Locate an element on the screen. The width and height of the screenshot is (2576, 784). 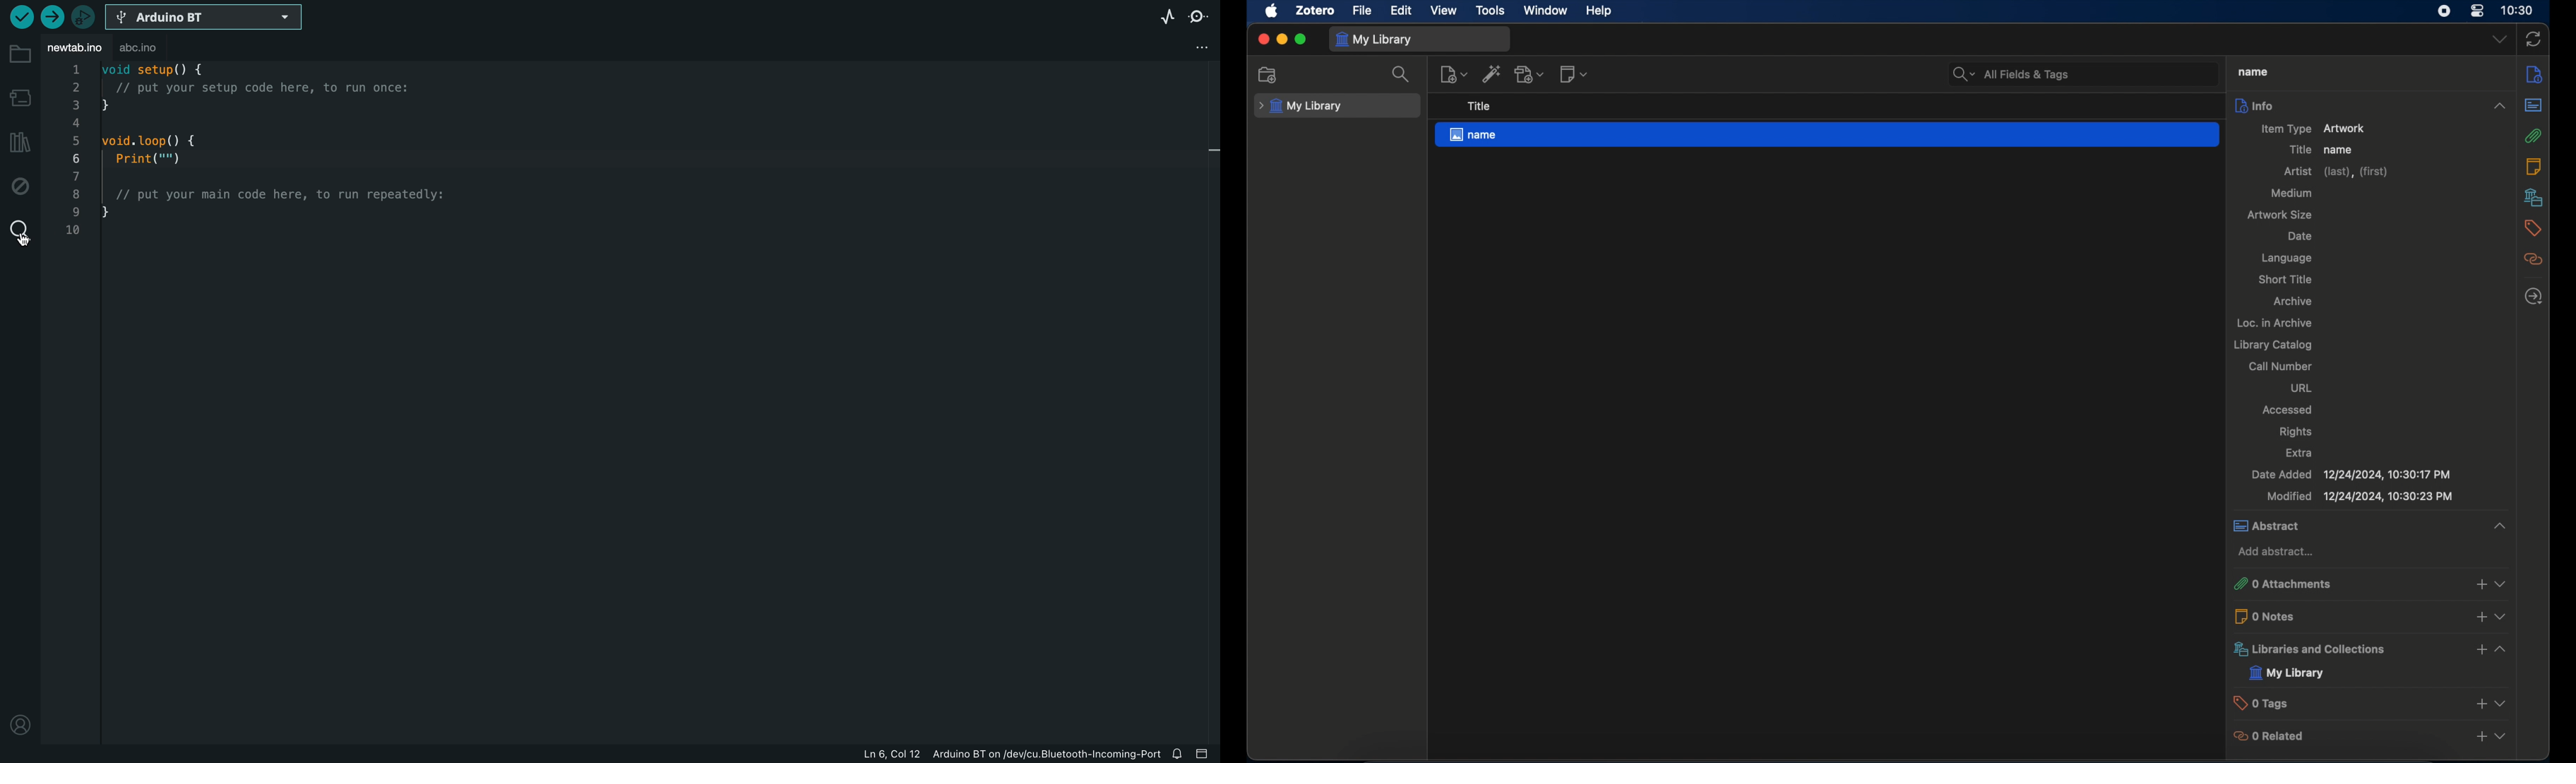
attachments is located at coordinates (2534, 136).